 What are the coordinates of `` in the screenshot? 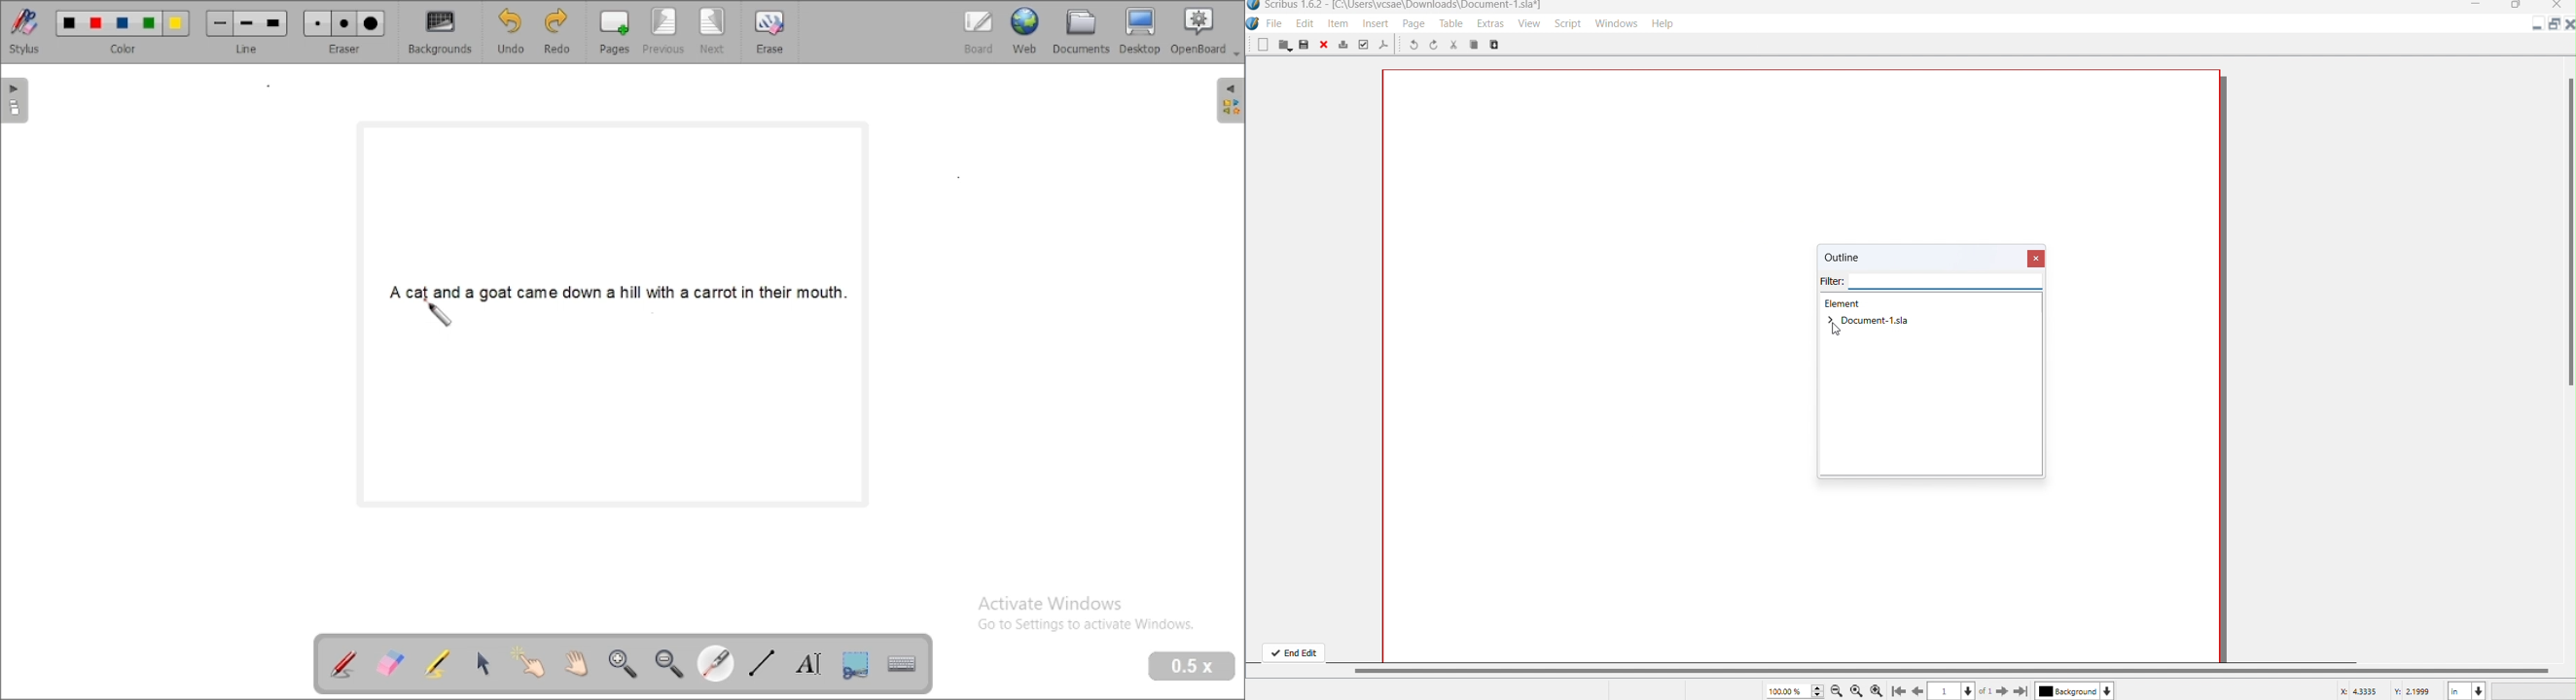 It's located at (1339, 24).